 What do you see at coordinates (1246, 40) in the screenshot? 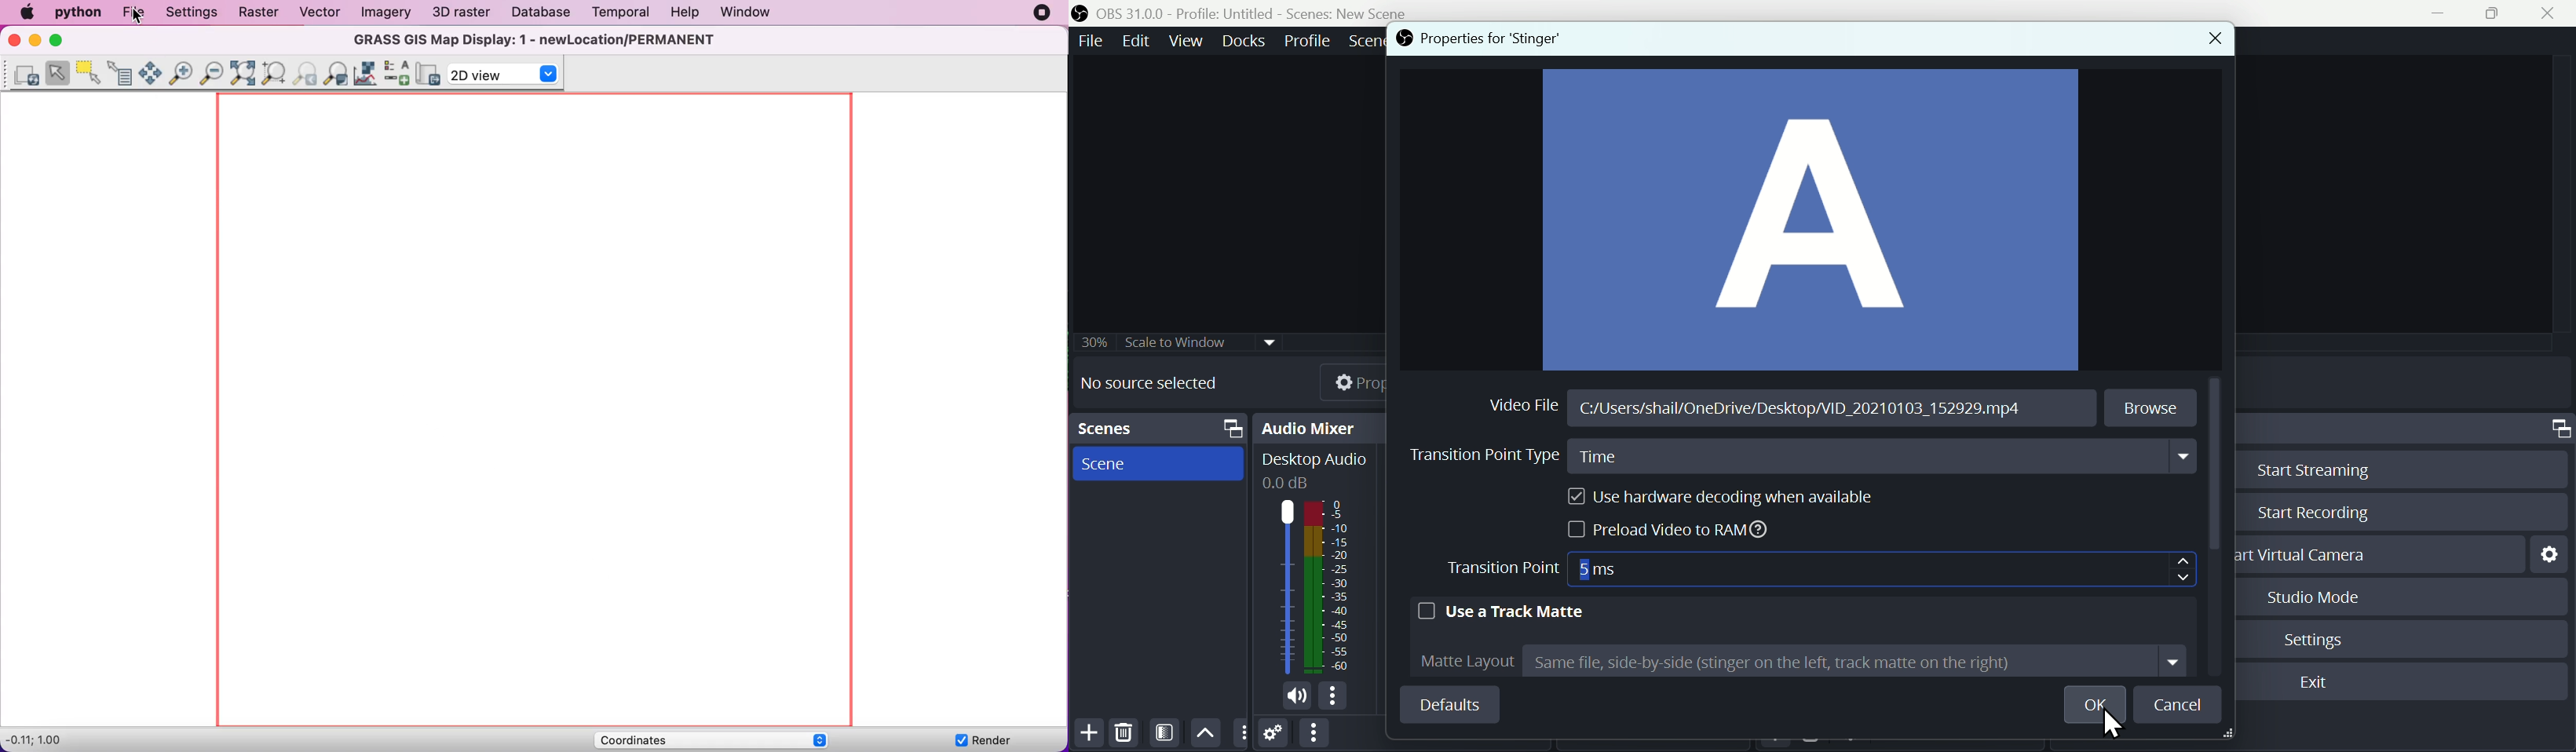
I see `` at bounding box center [1246, 40].